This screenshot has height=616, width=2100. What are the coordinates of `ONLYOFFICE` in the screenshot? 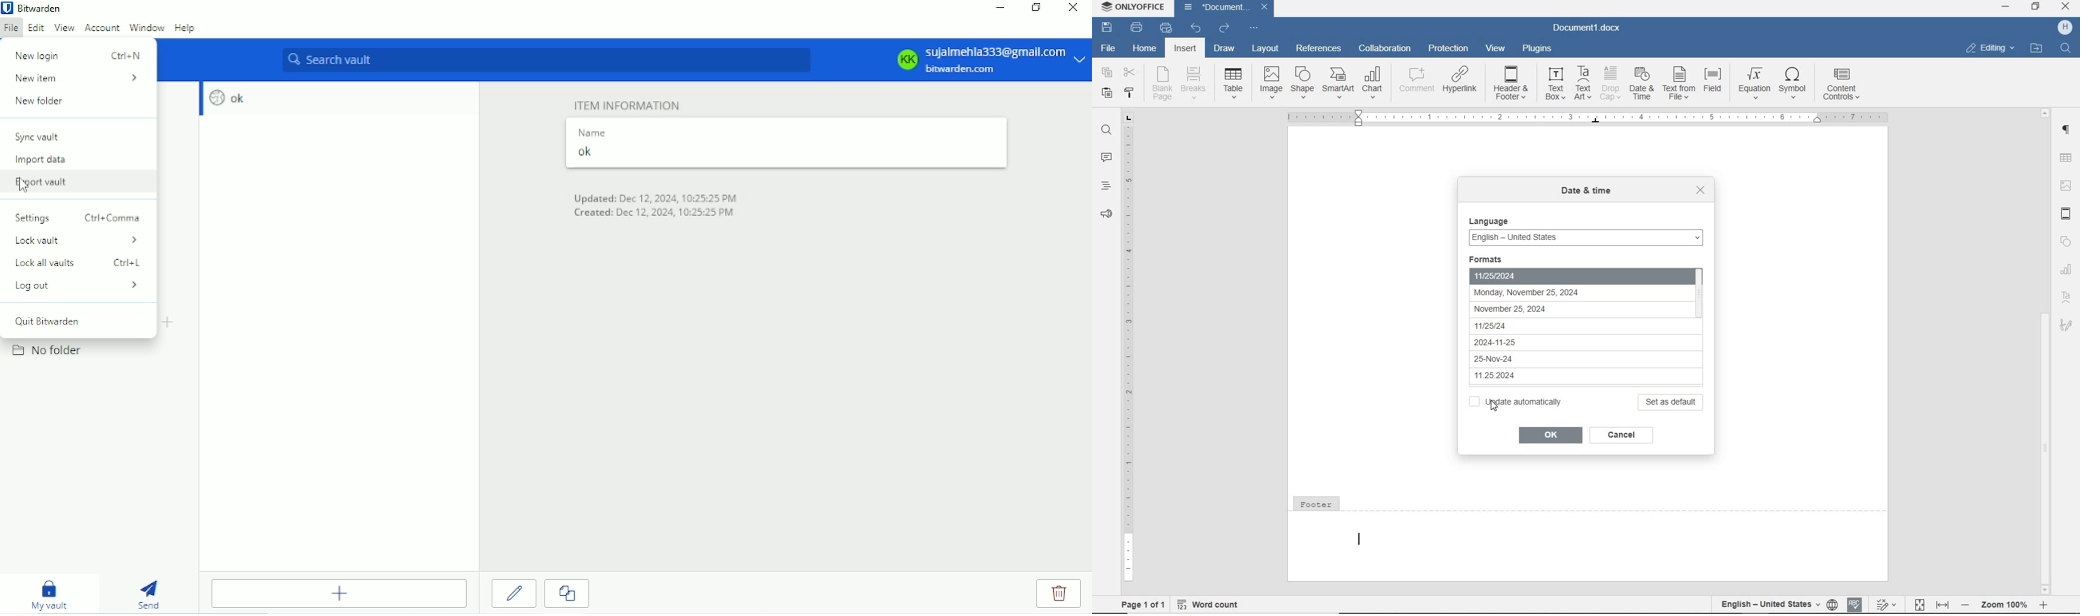 It's located at (1131, 8).